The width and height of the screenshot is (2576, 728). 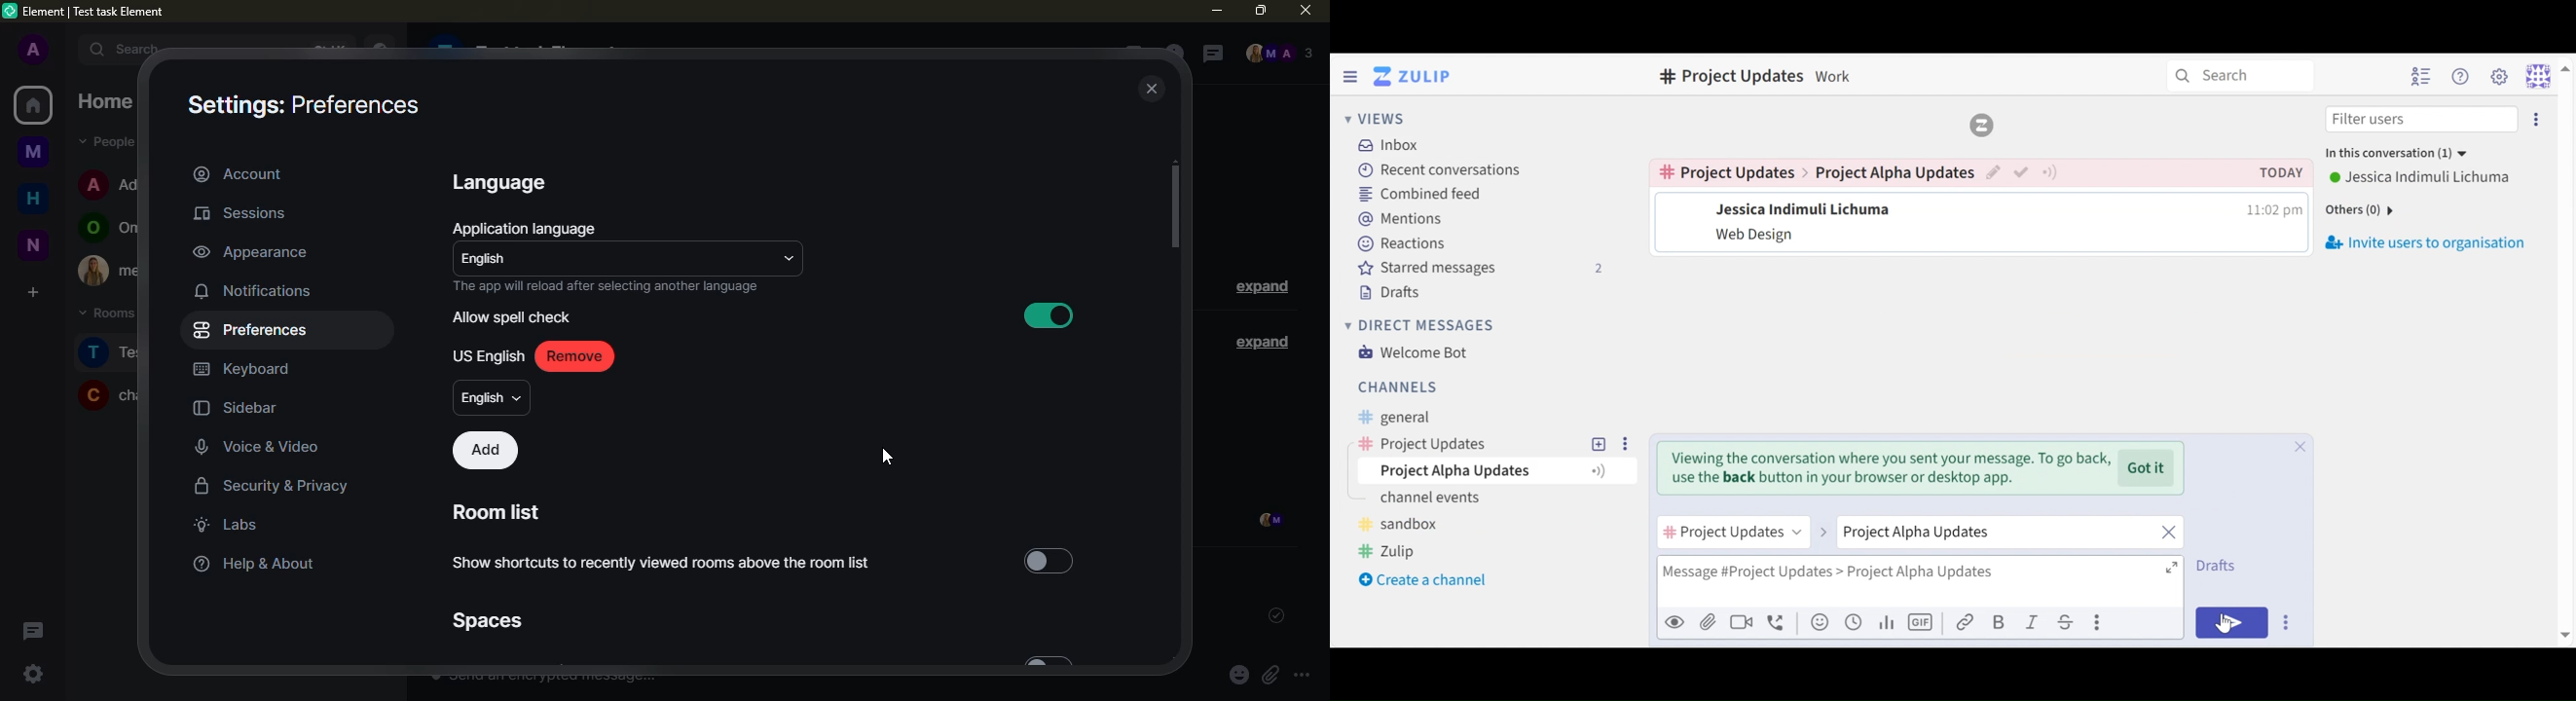 What do you see at coordinates (1693, 77) in the screenshot?
I see `Inbox` at bounding box center [1693, 77].